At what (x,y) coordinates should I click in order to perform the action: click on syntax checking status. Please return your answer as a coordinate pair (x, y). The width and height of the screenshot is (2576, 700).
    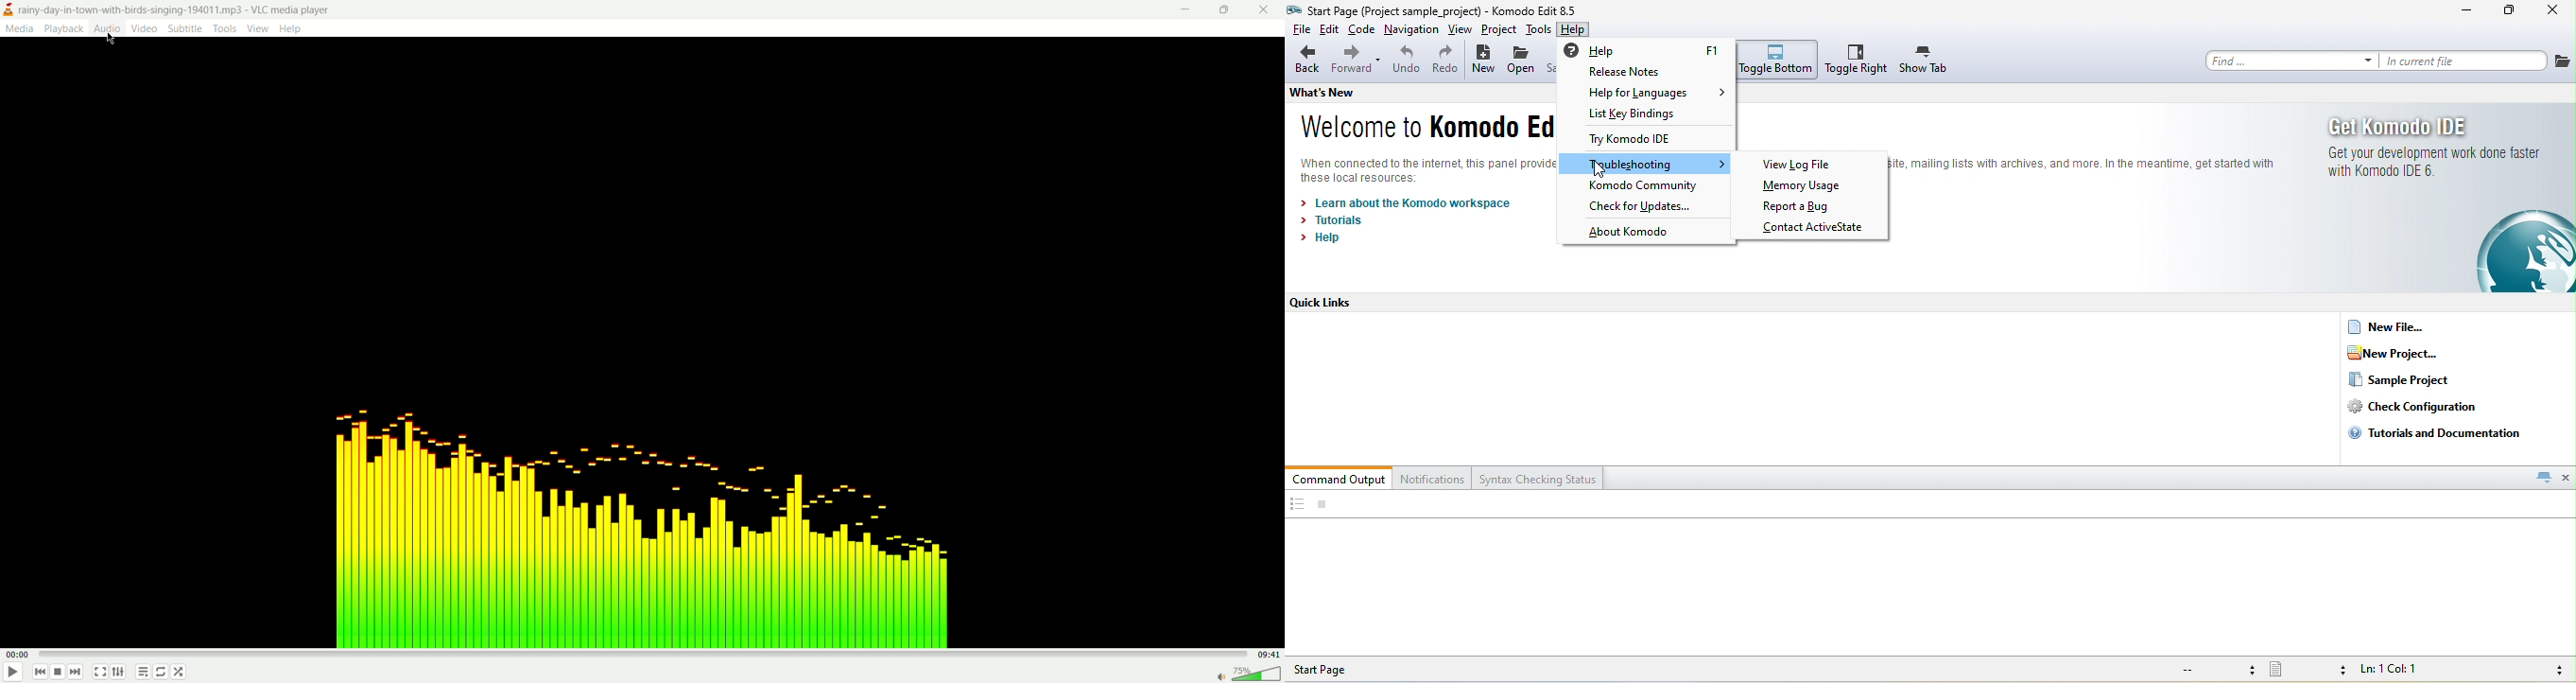
    Looking at the image, I should click on (1539, 478).